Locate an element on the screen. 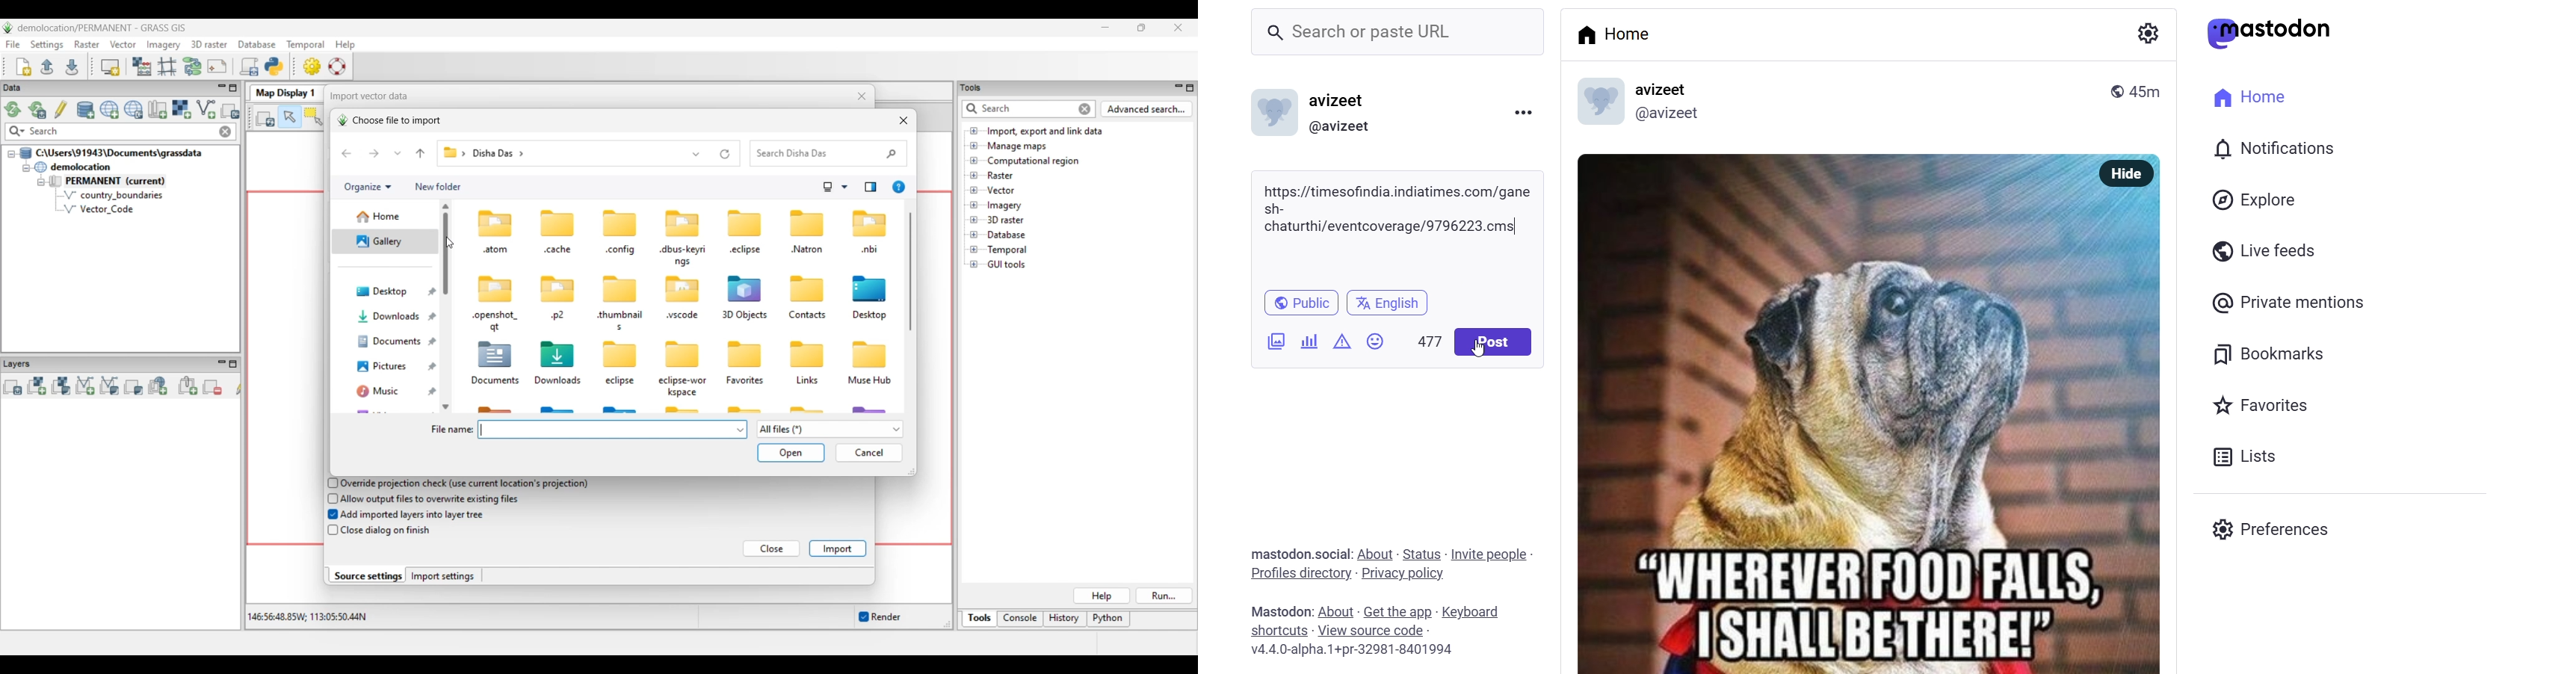  cache is located at coordinates (558, 250).